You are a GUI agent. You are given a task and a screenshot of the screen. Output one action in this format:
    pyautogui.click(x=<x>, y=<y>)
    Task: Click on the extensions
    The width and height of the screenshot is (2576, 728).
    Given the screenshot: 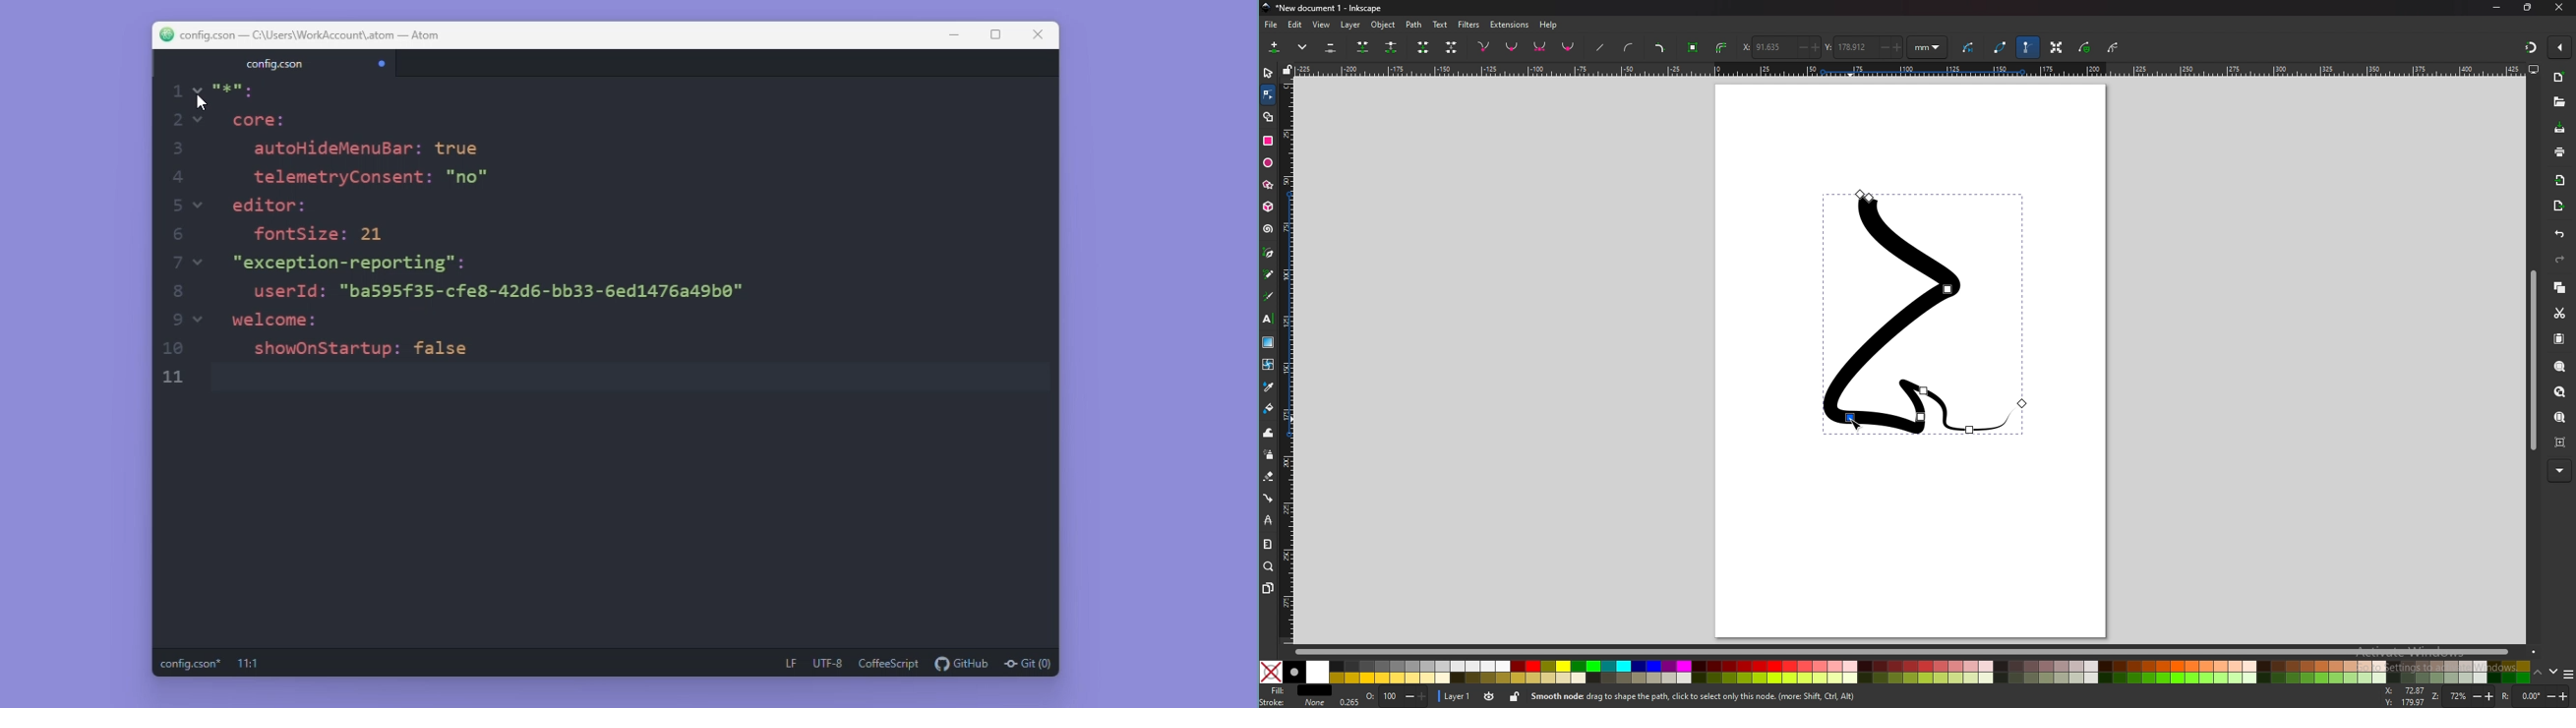 What is the action you would take?
    pyautogui.click(x=1509, y=25)
    